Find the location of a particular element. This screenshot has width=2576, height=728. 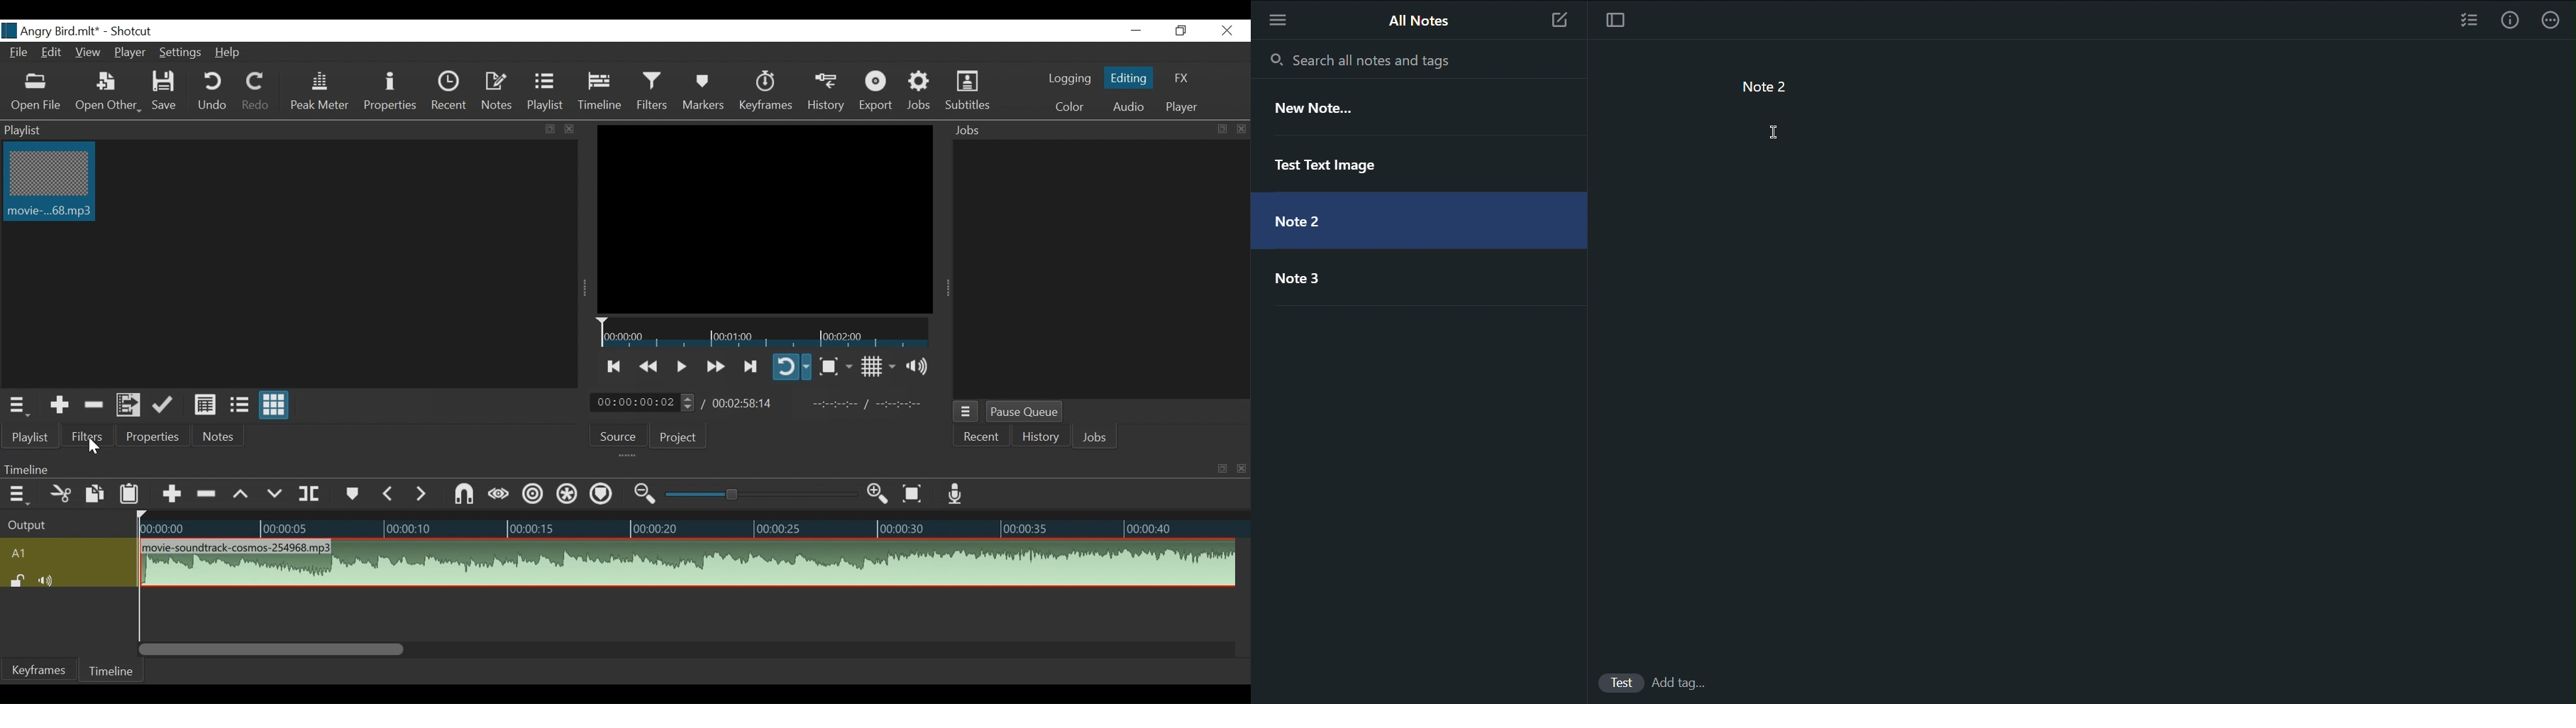

Update is located at coordinates (165, 406).